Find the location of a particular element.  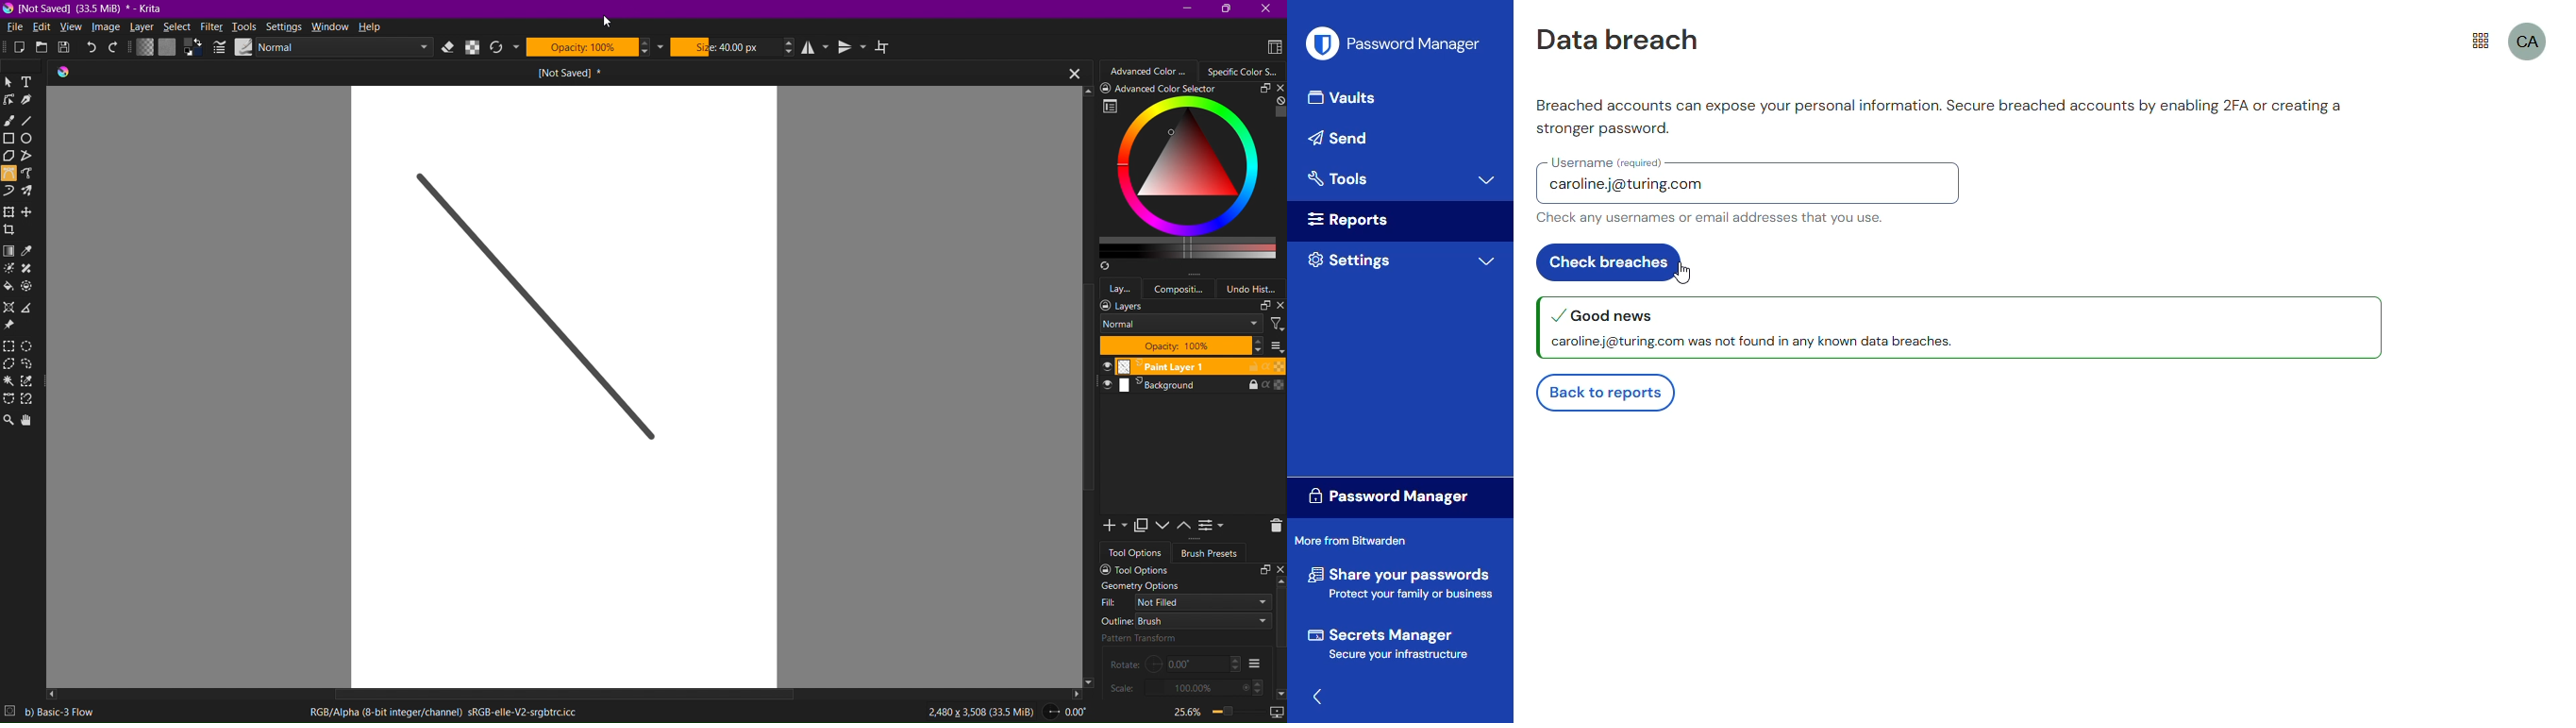

send is located at coordinates (1340, 138).